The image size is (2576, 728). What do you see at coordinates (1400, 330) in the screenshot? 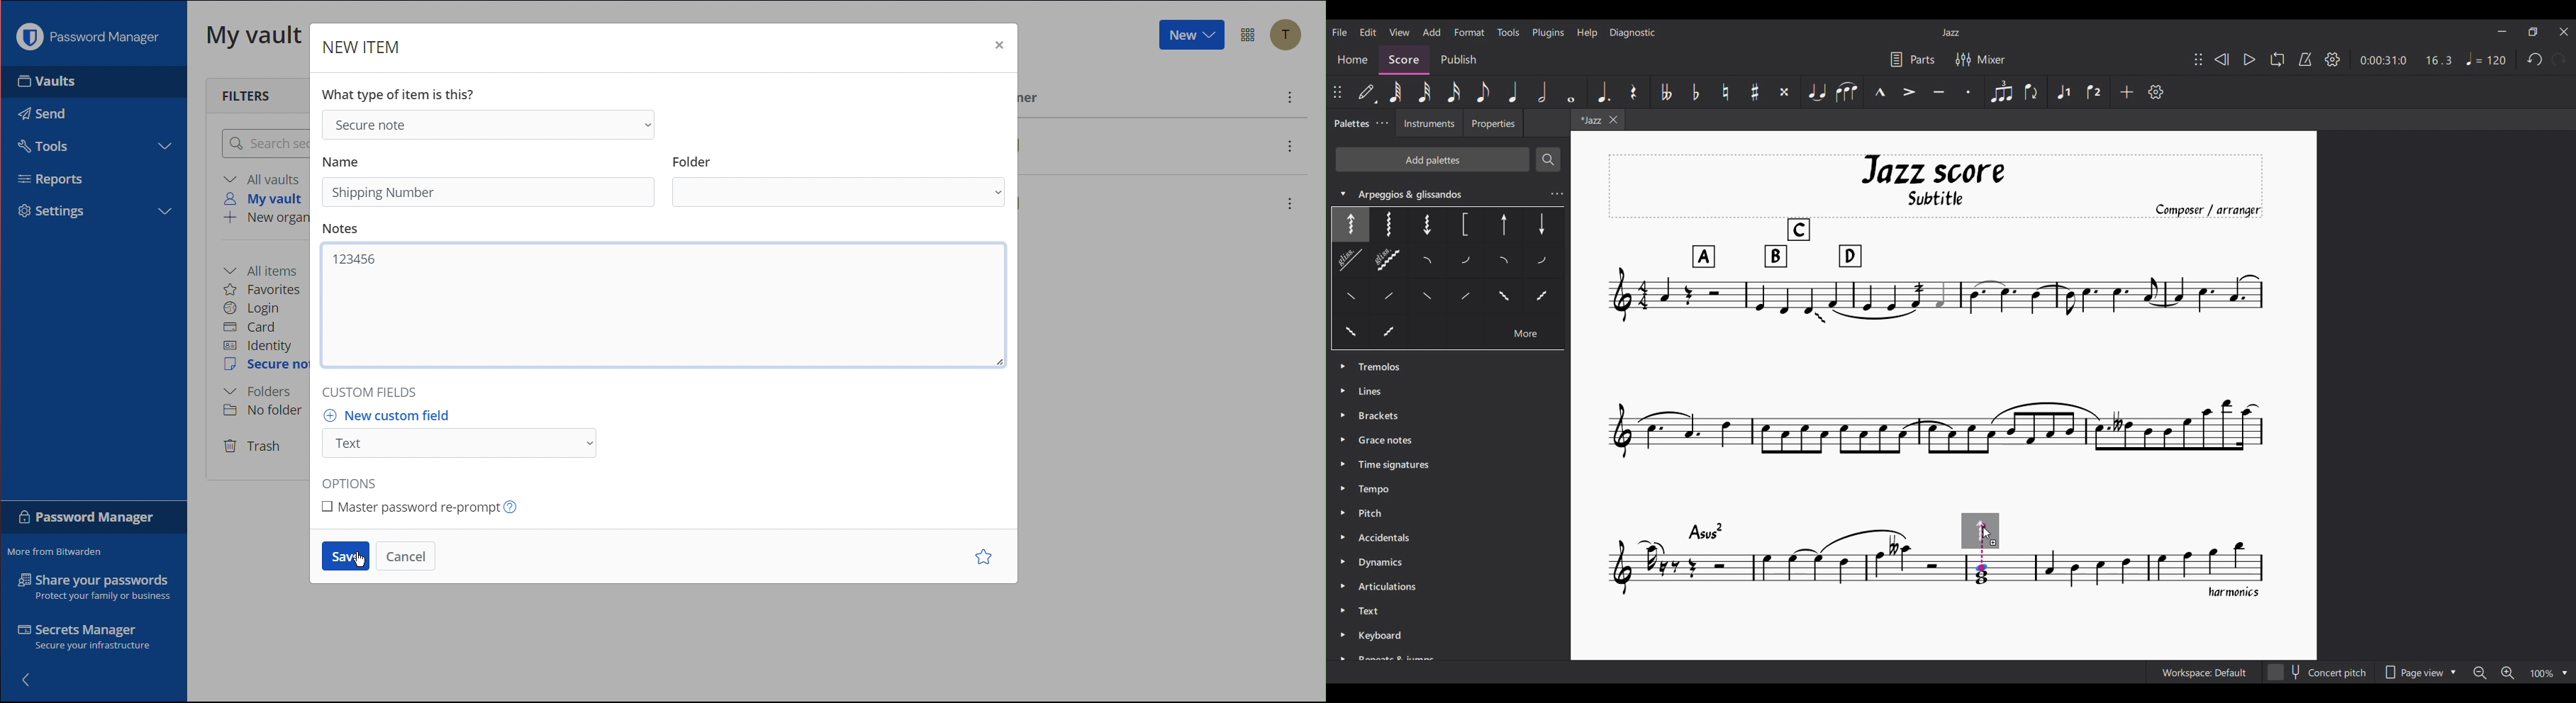
I see `` at bounding box center [1400, 330].